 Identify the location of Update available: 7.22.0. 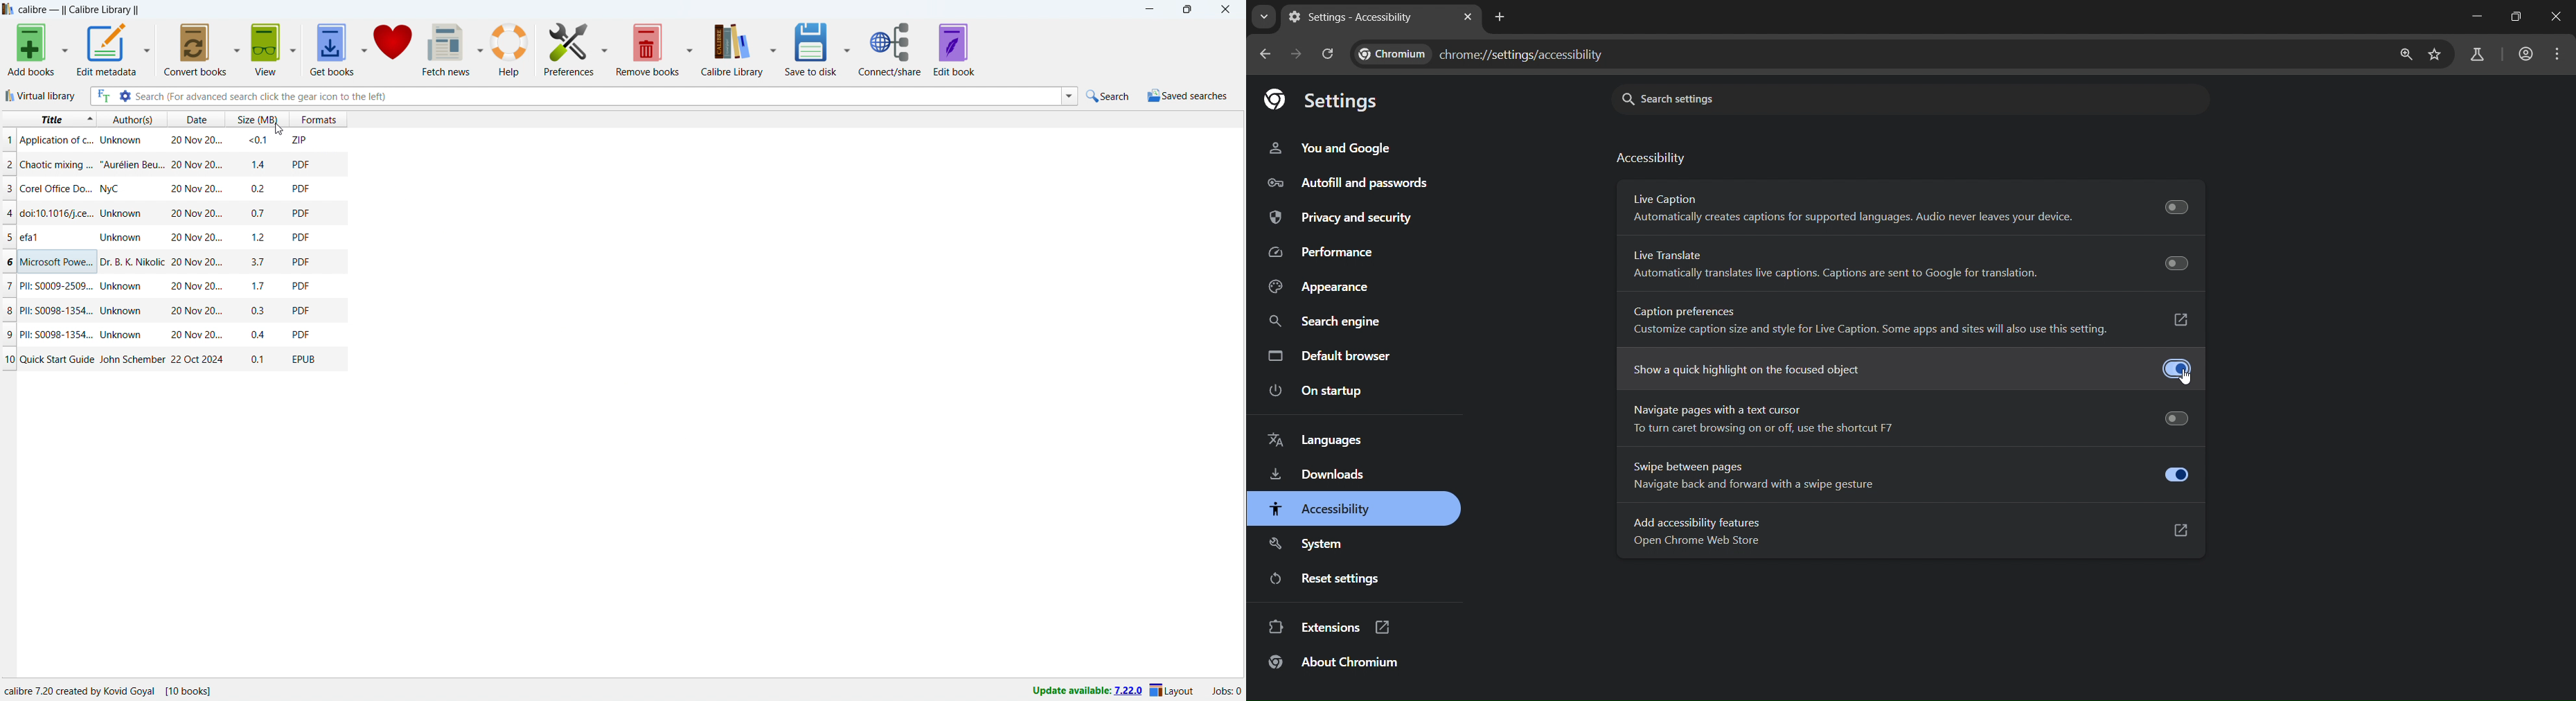
(1084, 689).